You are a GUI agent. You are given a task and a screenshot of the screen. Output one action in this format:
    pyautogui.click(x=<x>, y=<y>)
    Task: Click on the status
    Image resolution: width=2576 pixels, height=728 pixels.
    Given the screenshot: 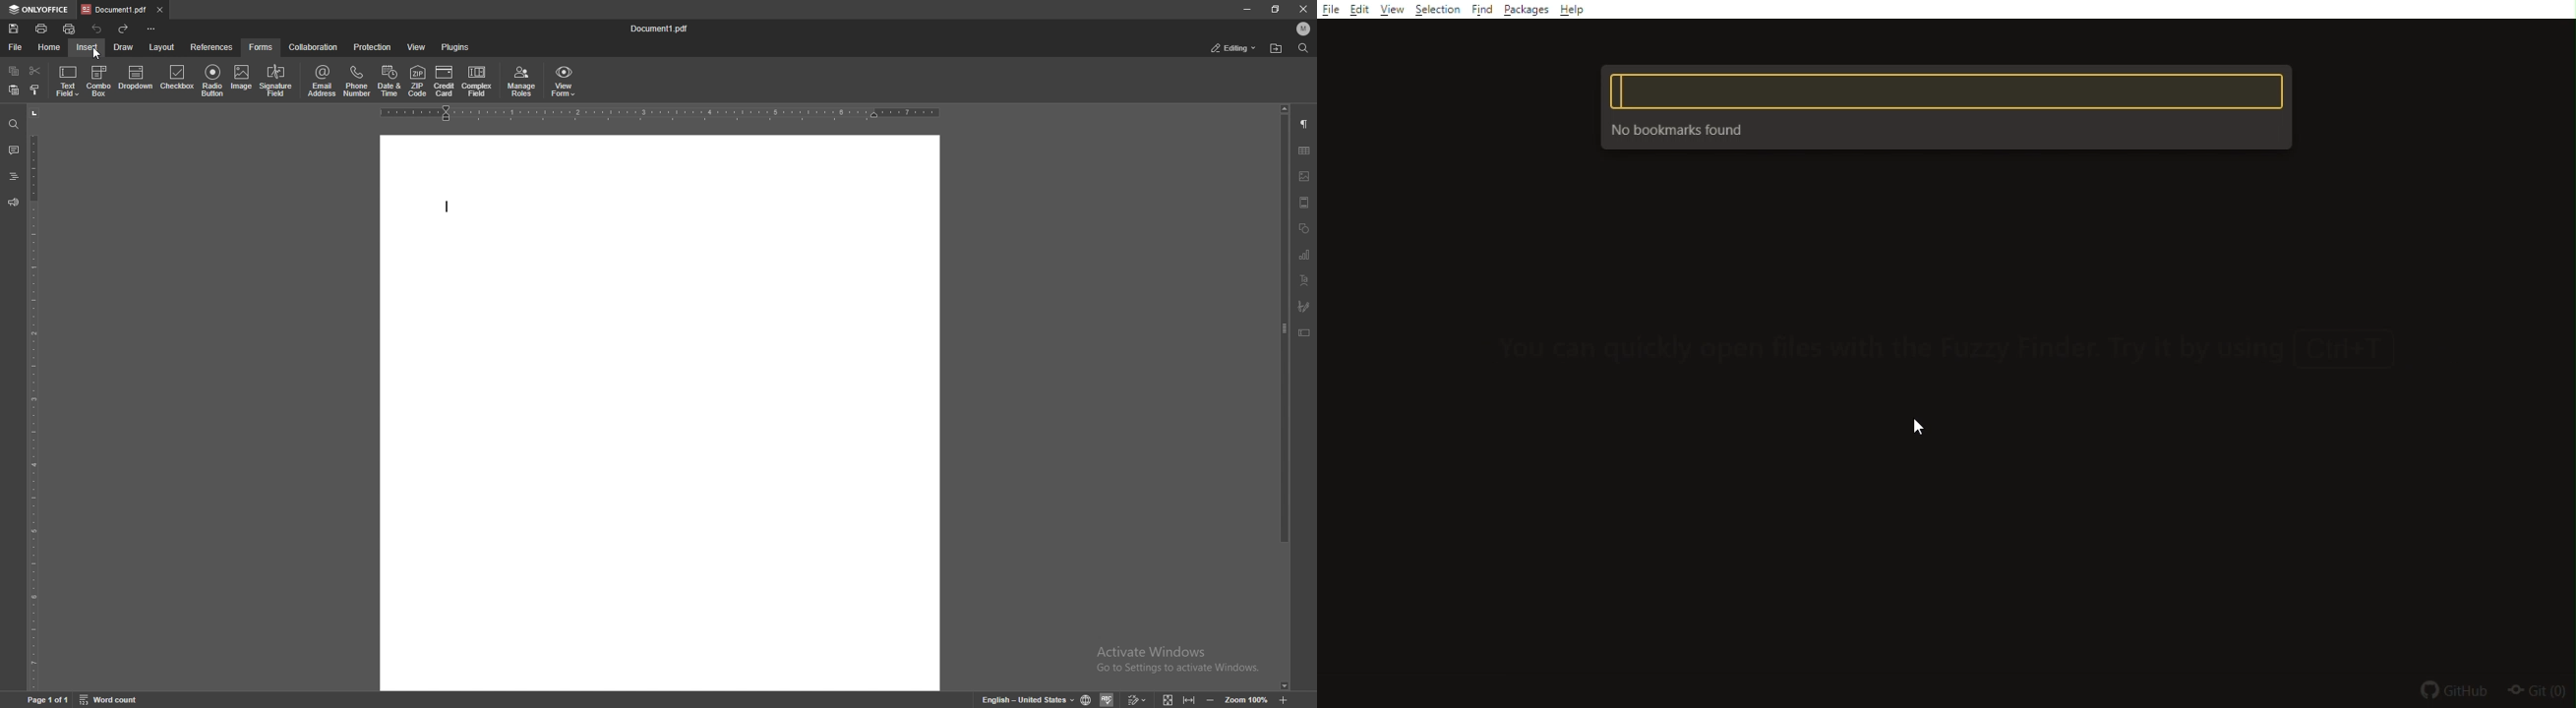 What is the action you would take?
    pyautogui.click(x=1234, y=47)
    